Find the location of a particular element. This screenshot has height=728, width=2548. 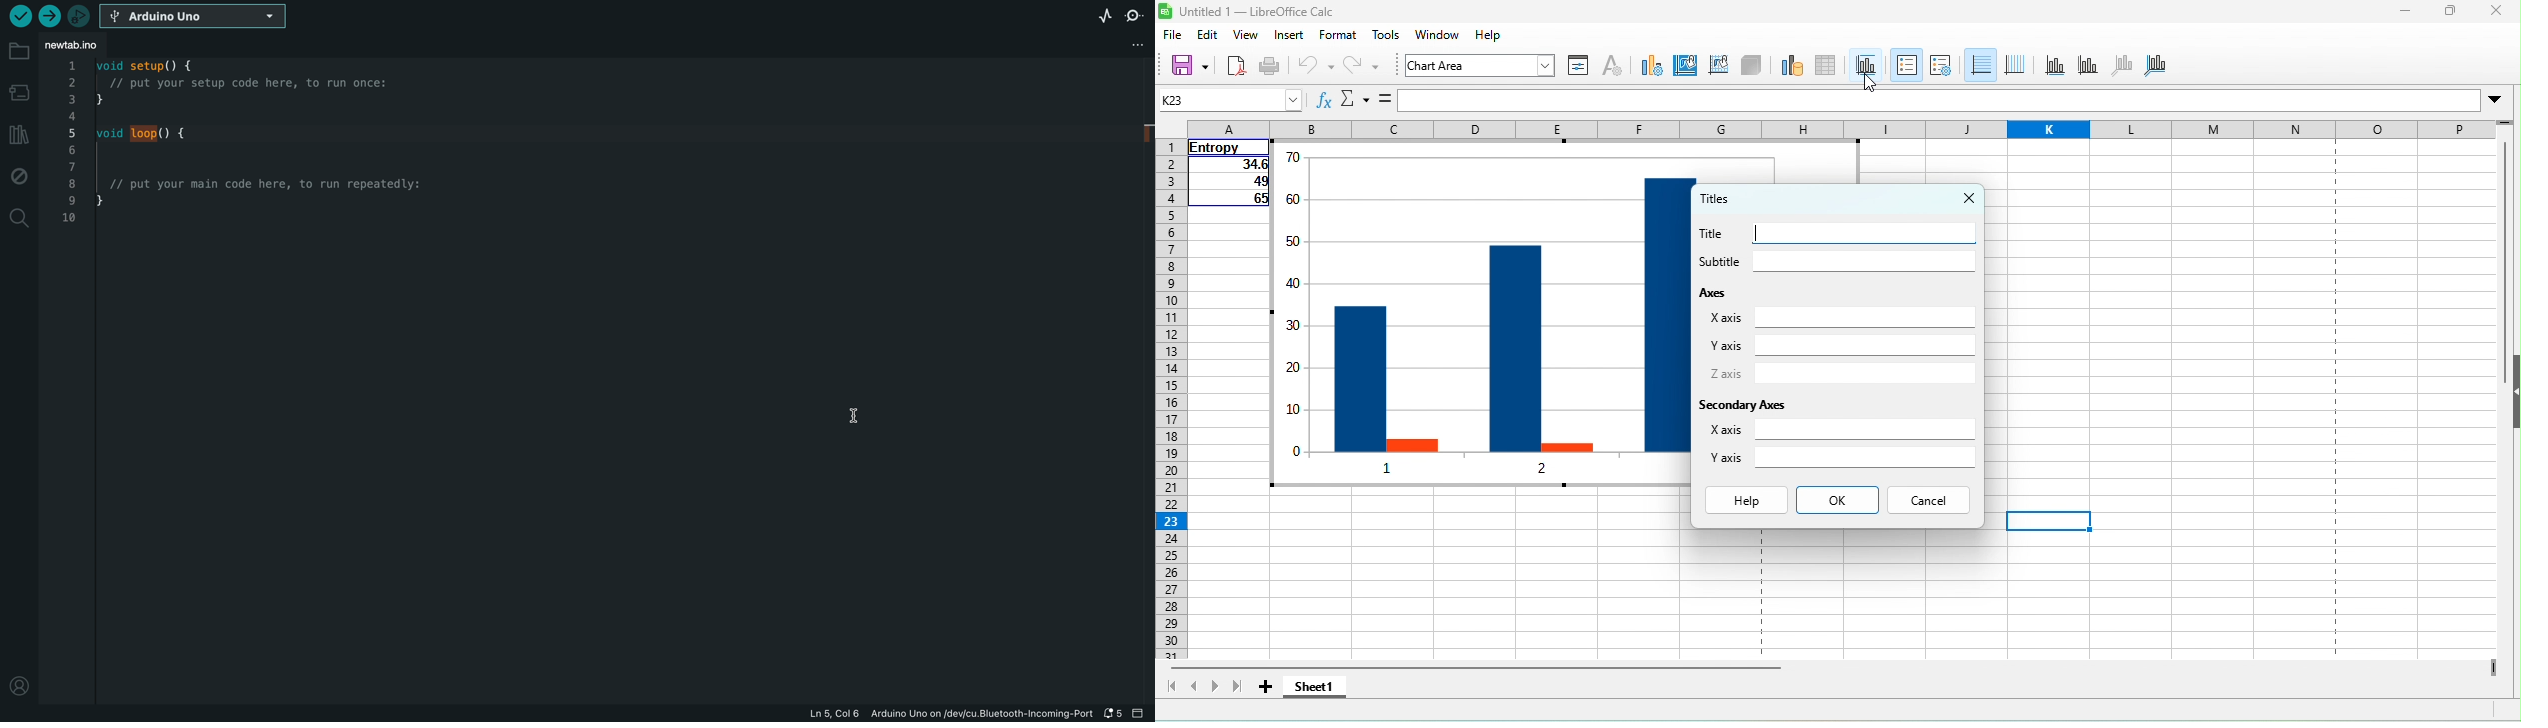

entropy 2 is located at coordinates (1514, 348).